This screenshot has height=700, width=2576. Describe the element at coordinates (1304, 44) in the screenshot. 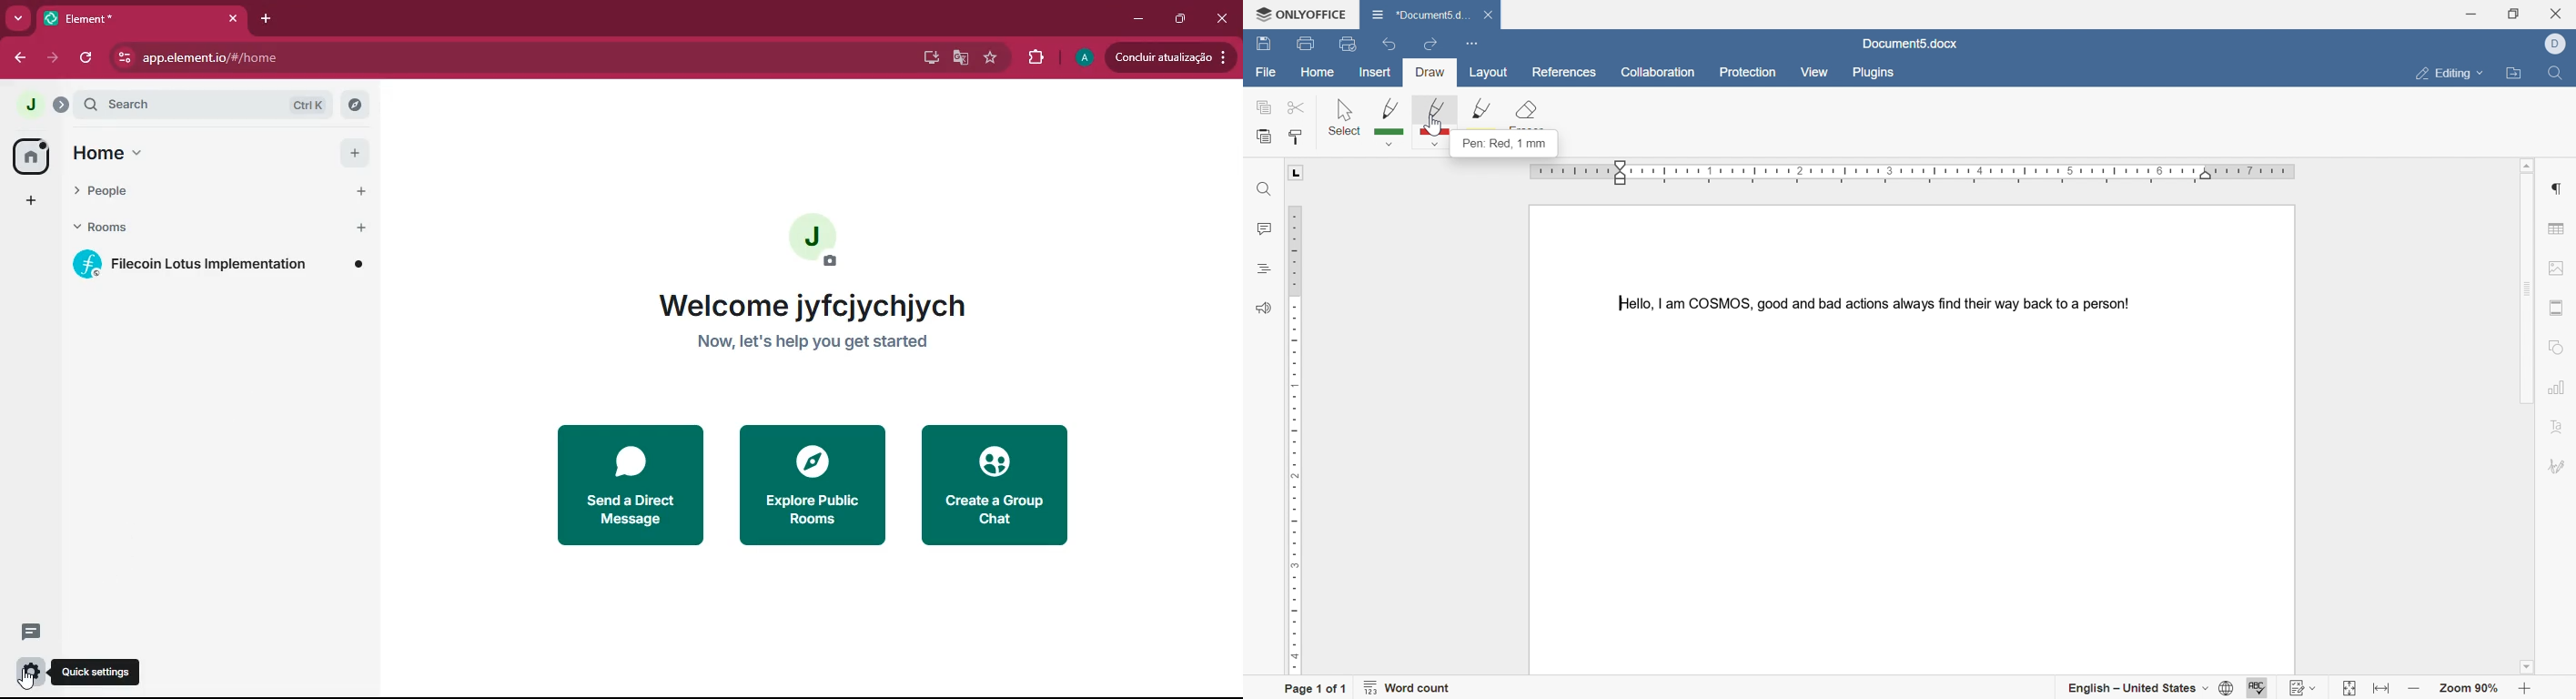

I see `print` at that location.